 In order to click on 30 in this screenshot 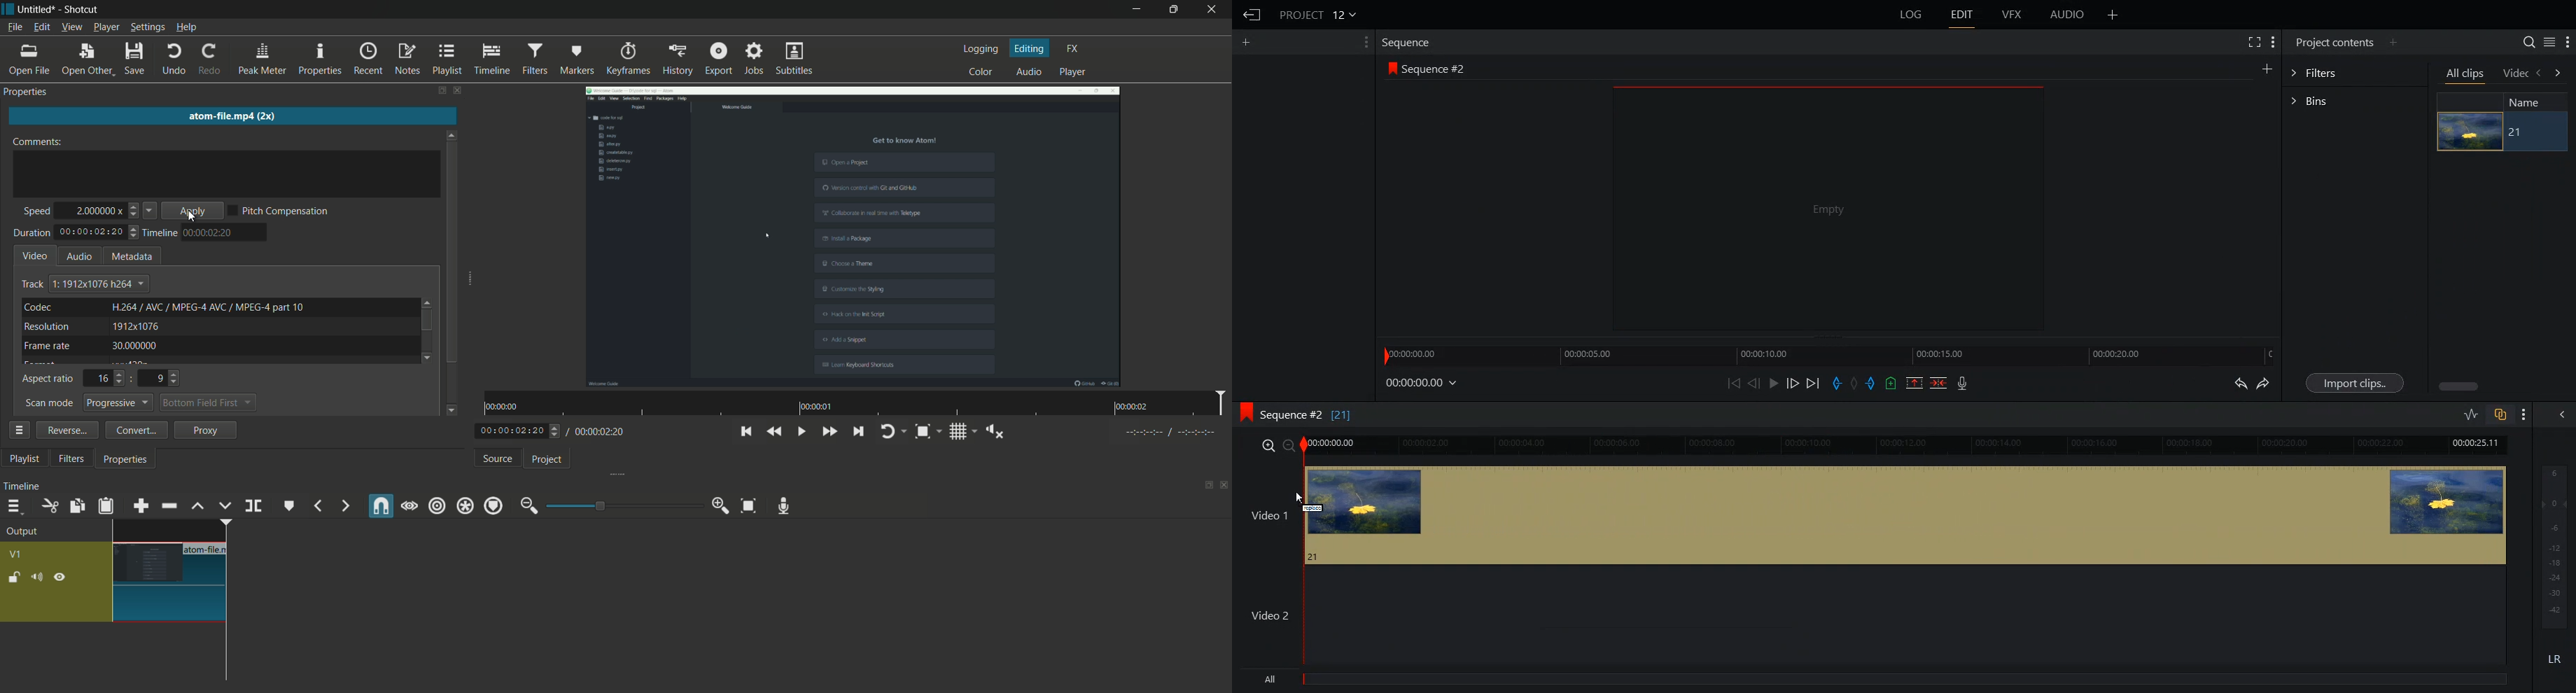, I will do `click(133, 345)`.